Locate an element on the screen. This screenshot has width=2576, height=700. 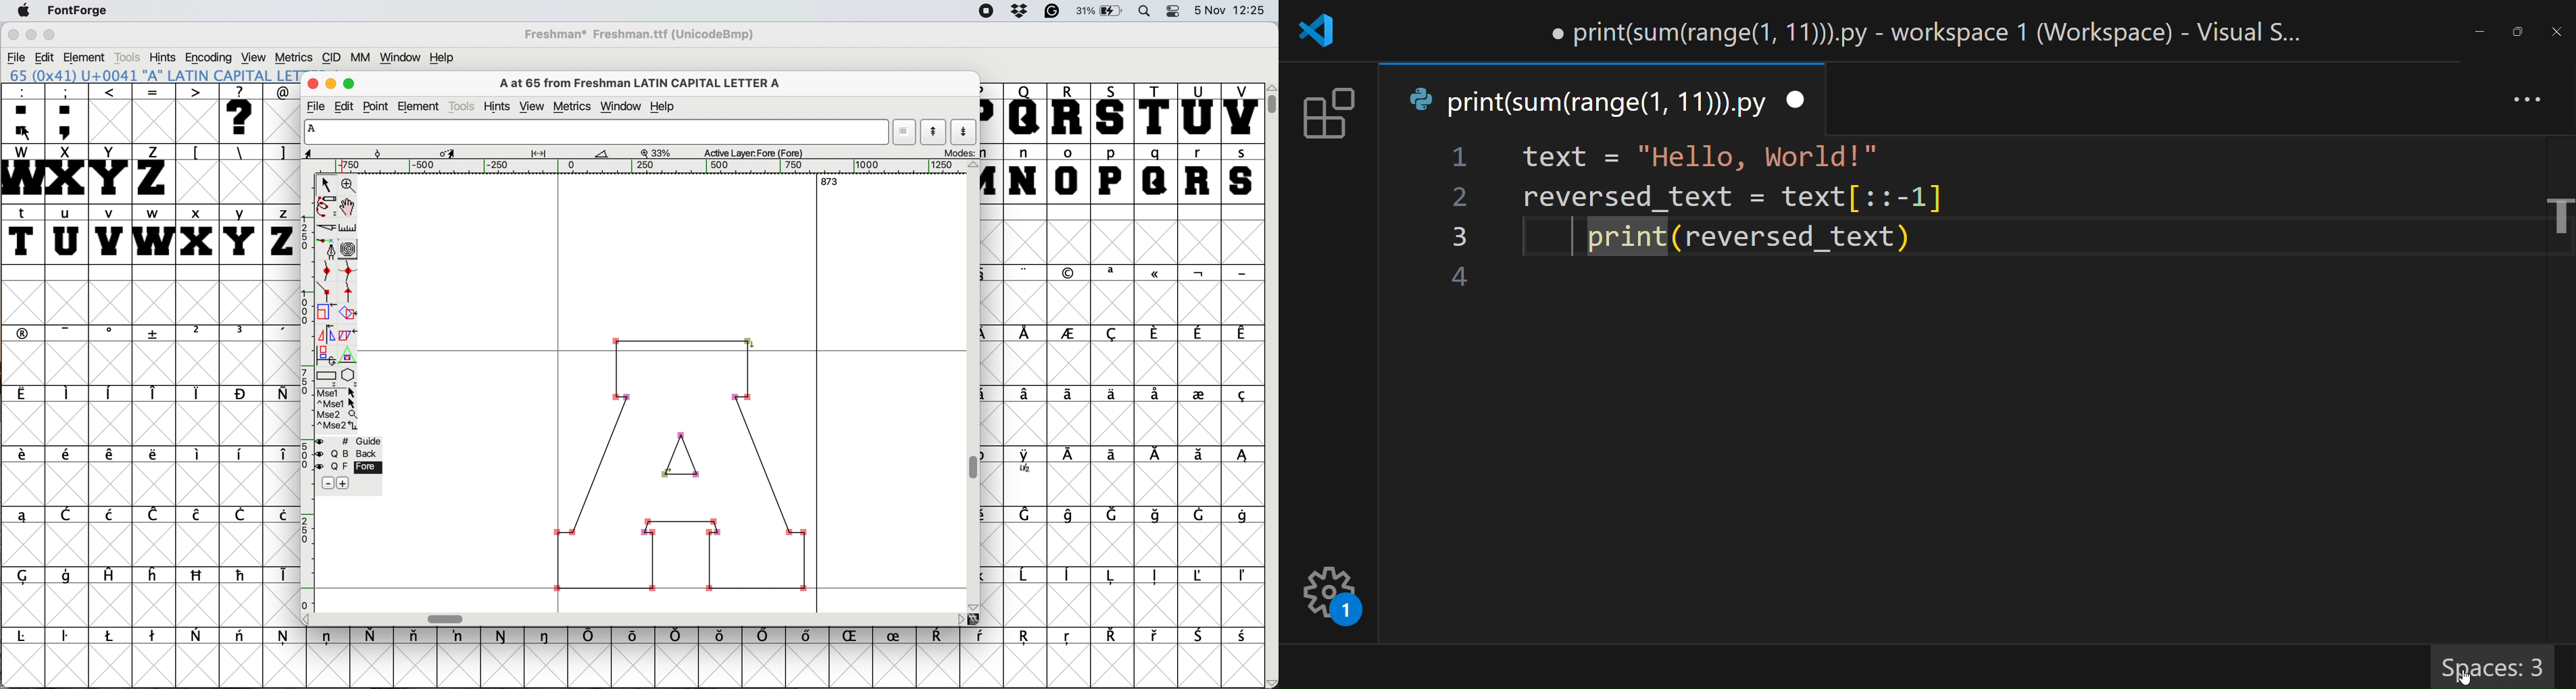
symbol is located at coordinates (417, 638).